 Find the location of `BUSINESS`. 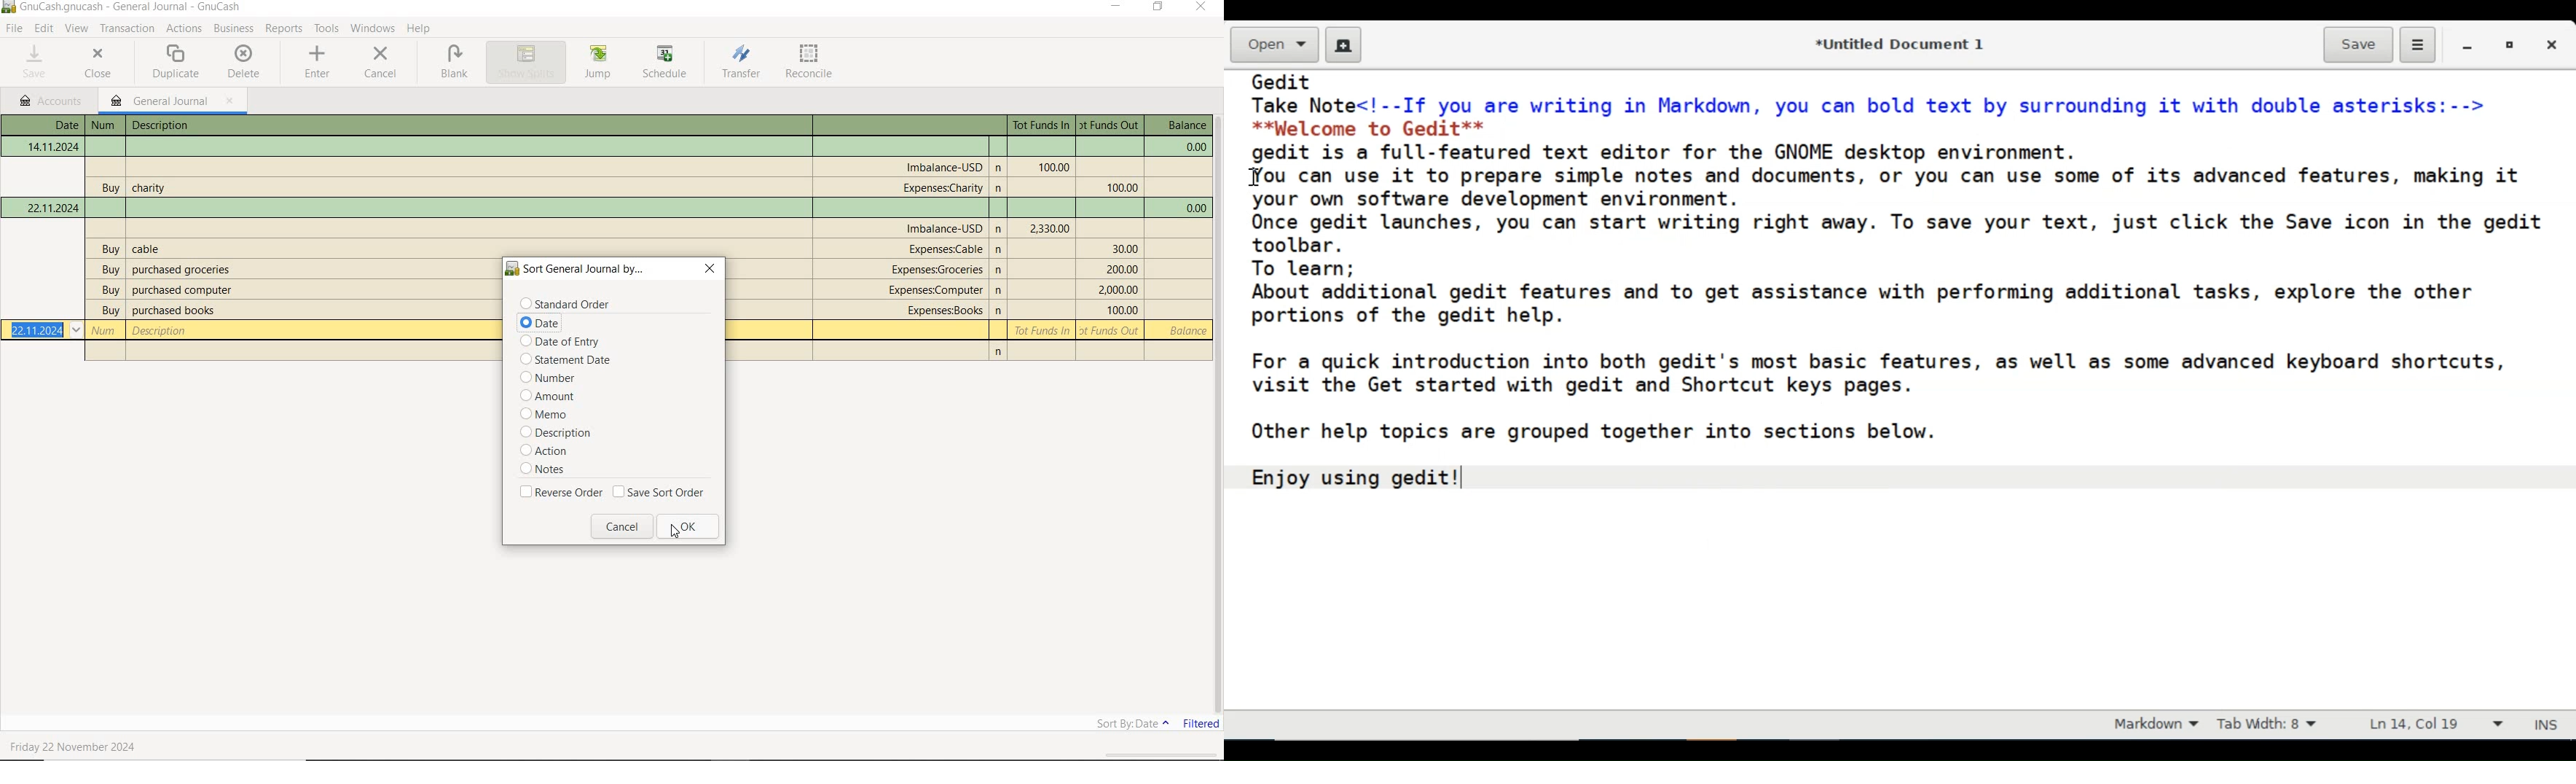

BUSINESS is located at coordinates (234, 29).